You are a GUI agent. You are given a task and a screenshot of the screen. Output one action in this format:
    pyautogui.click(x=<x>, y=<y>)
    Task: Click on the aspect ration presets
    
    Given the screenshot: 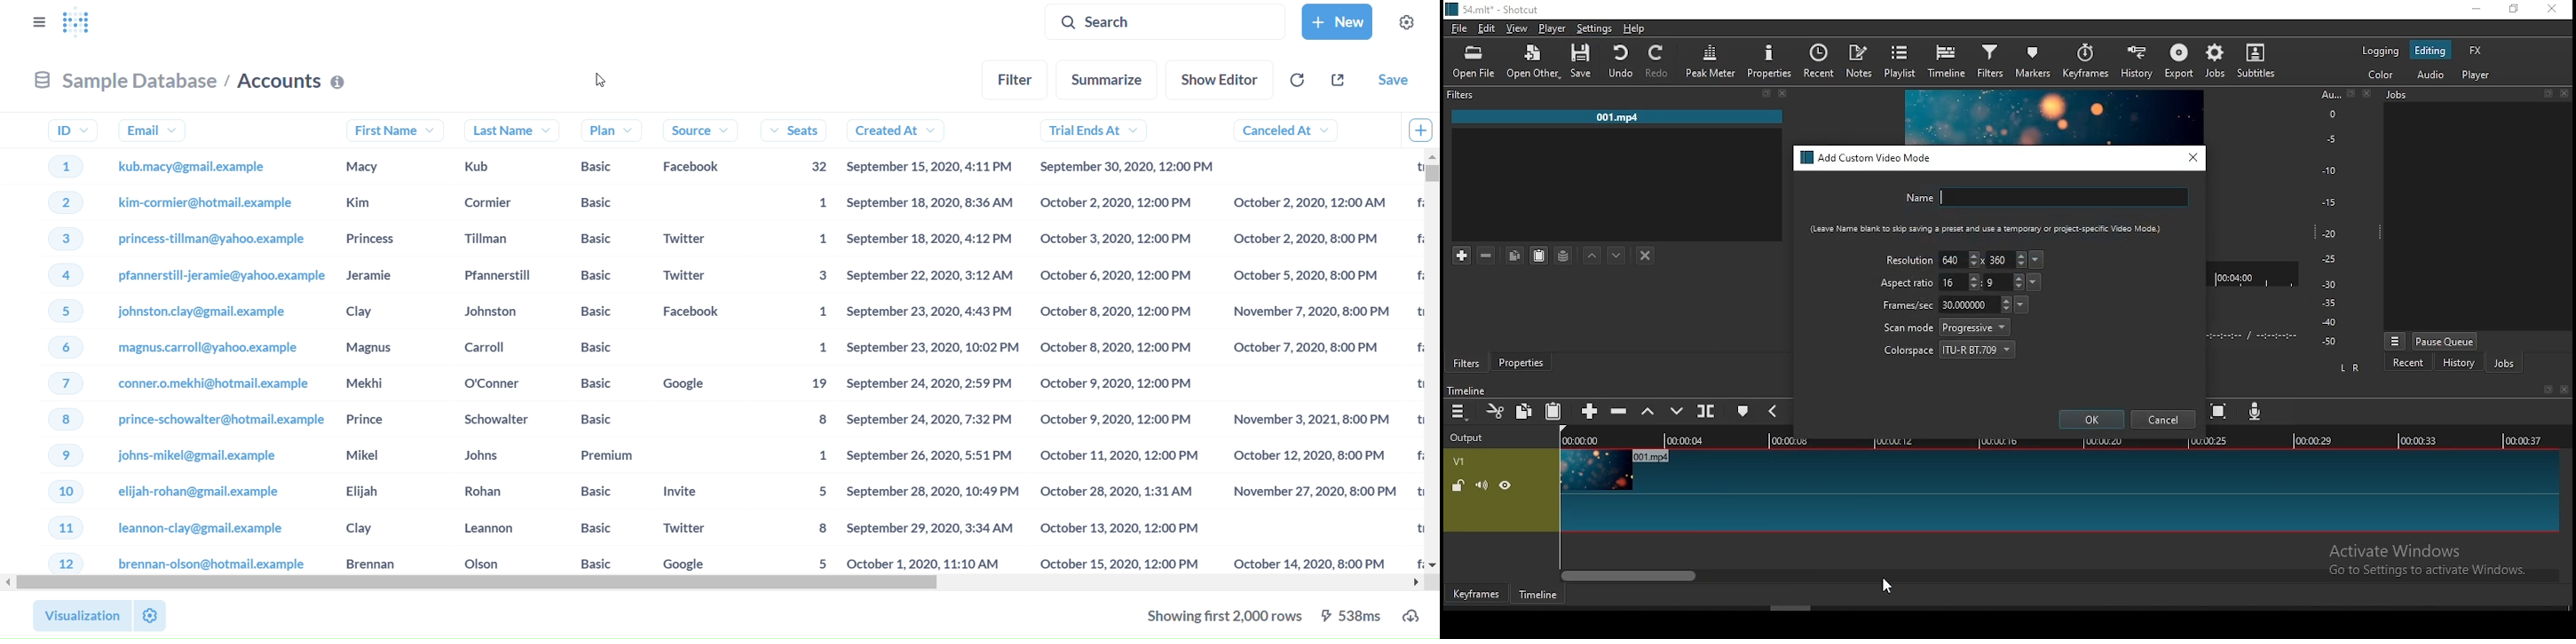 What is the action you would take?
    pyautogui.click(x=2035, y=282)
    